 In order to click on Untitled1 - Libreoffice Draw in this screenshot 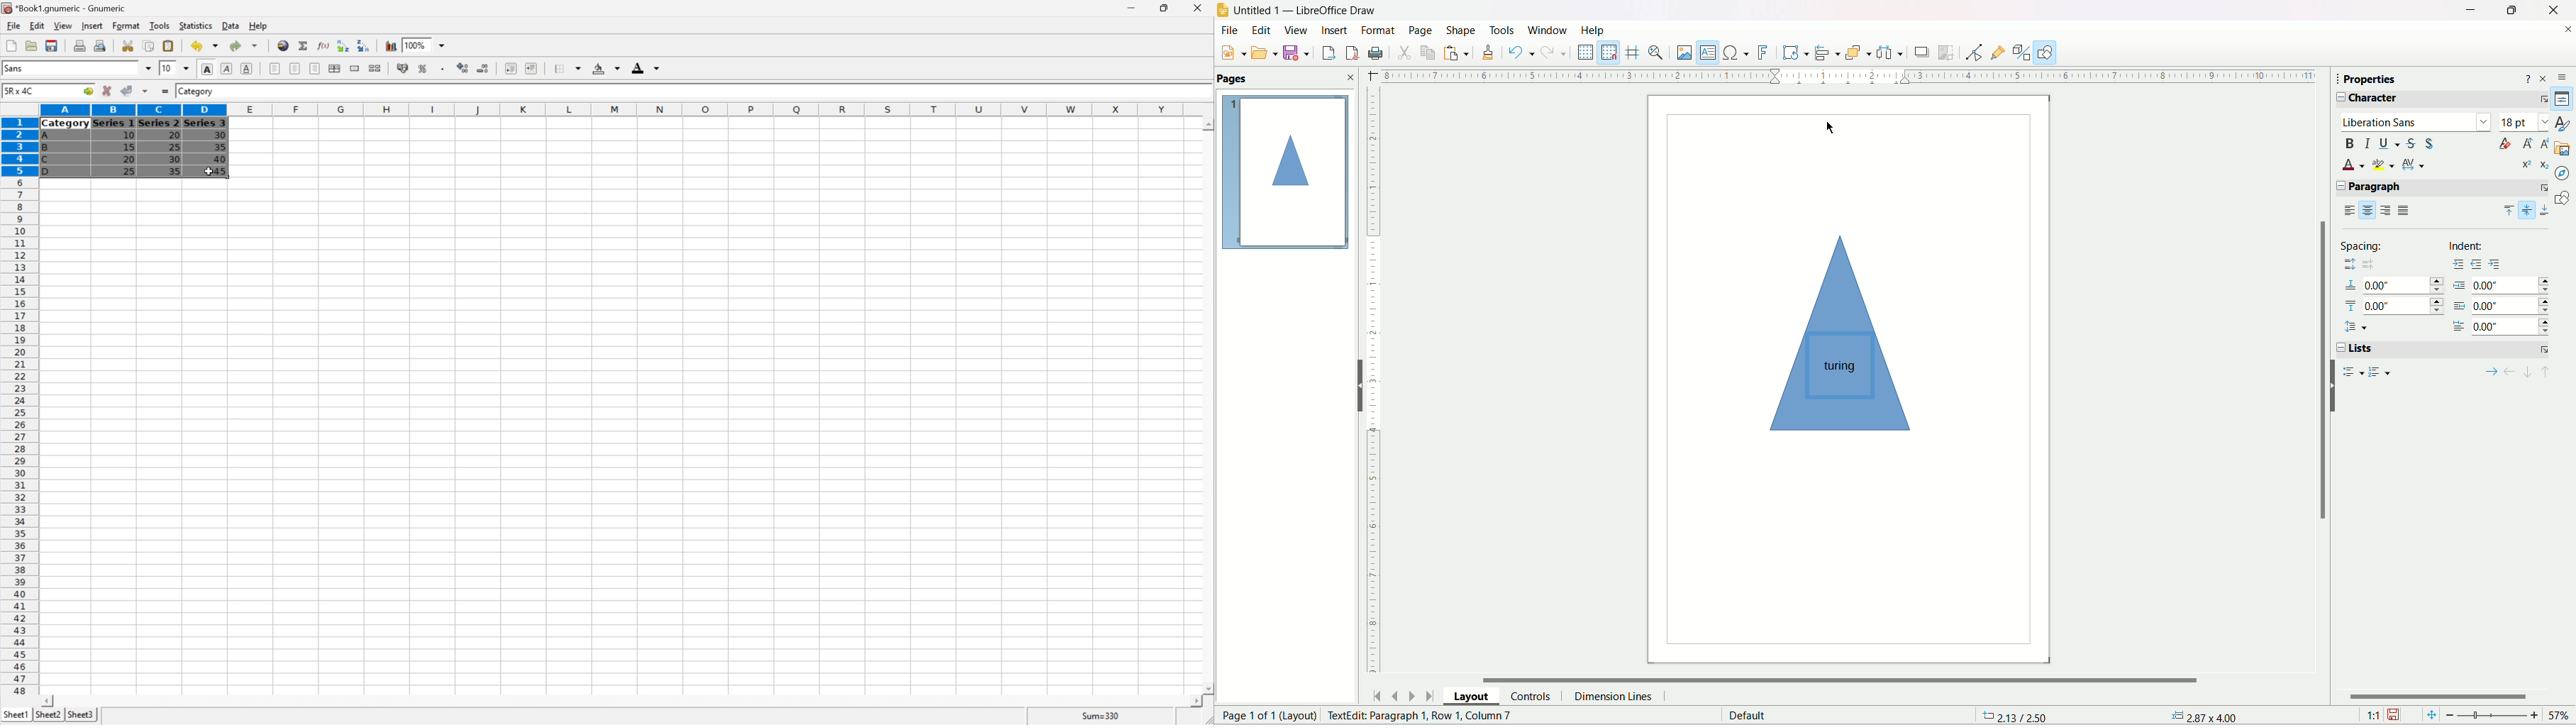, I will do `click(1306, 9)`.